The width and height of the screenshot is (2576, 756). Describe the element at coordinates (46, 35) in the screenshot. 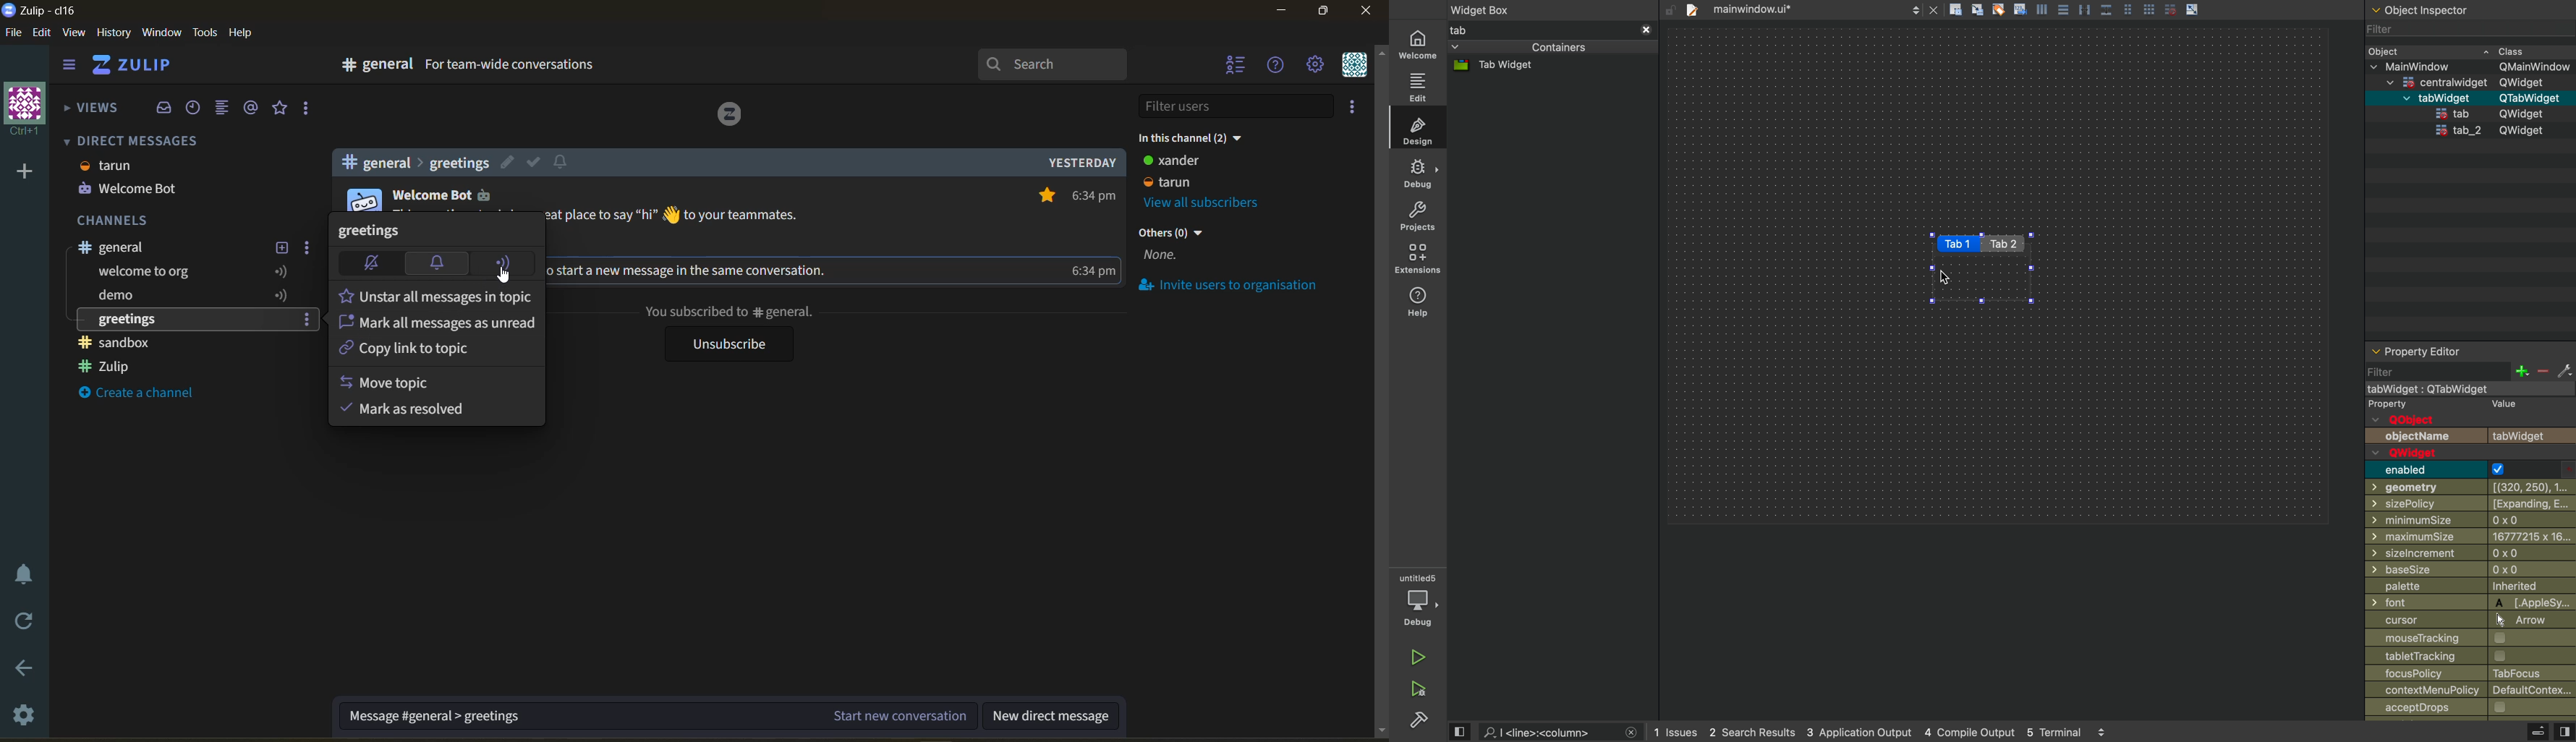

I see `edit` at that location.